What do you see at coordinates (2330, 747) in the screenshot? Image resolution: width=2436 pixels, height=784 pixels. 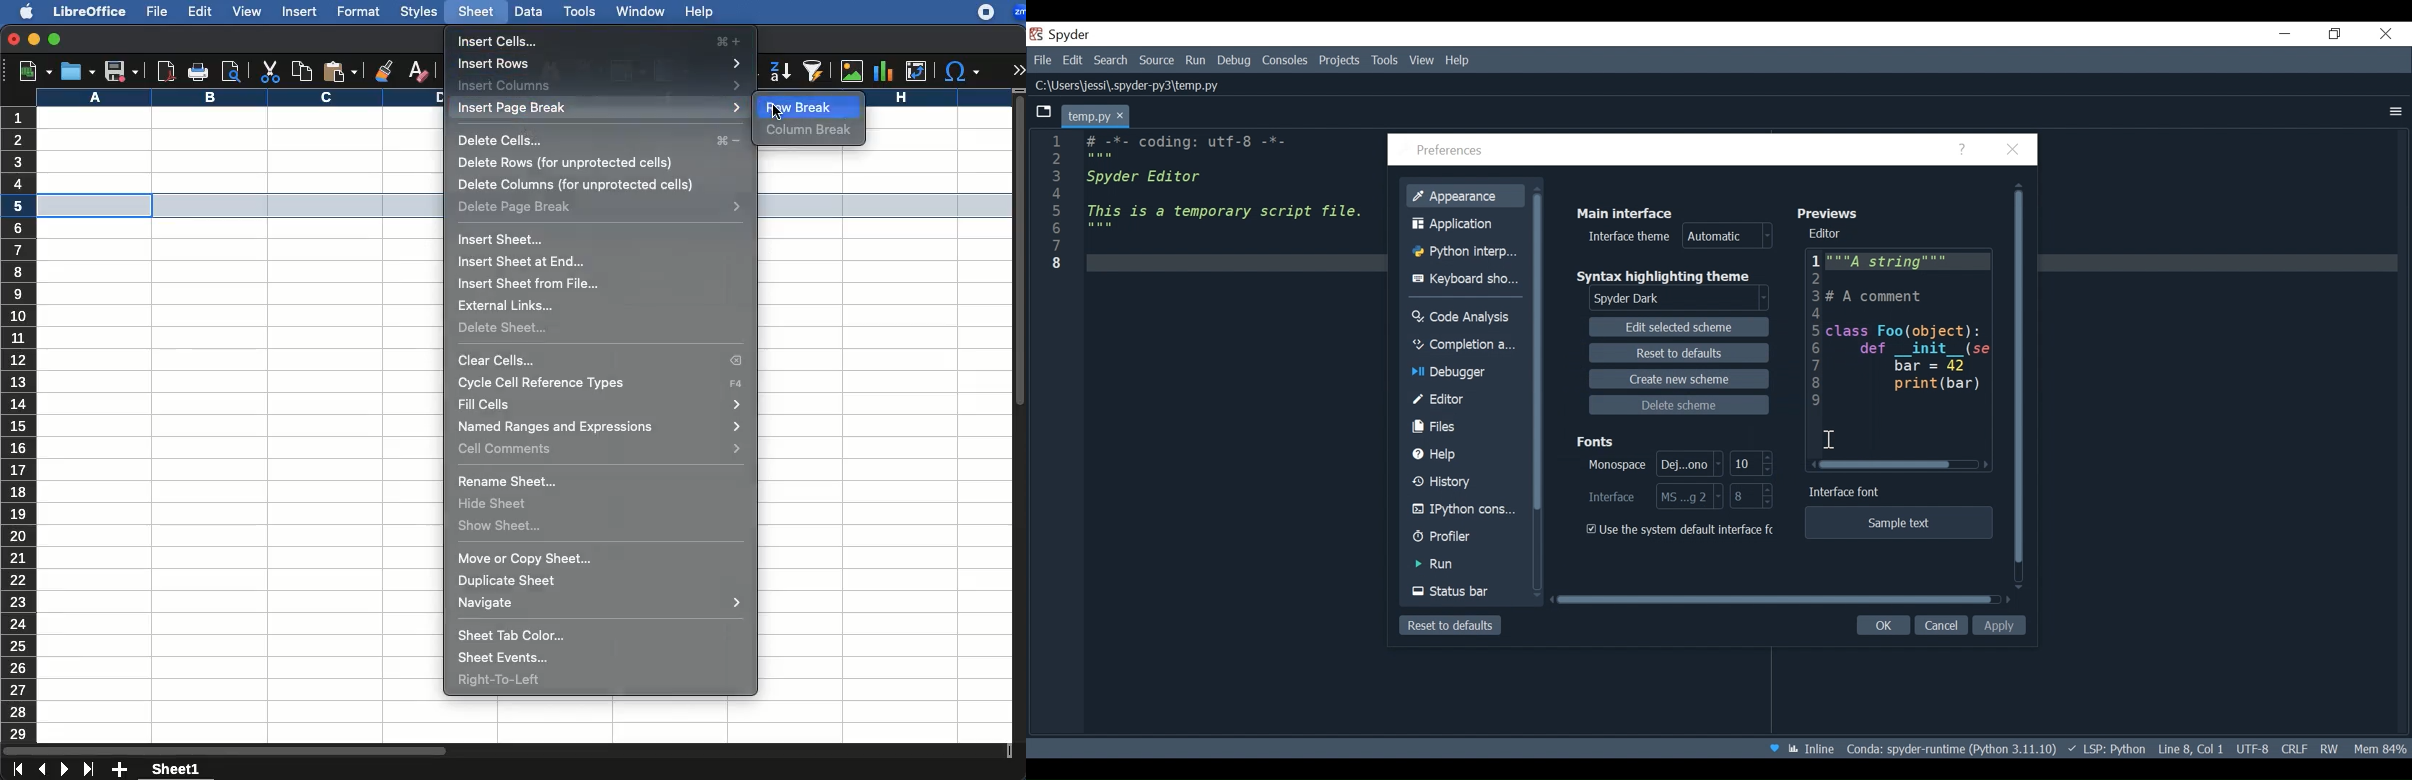 I see `File Permission` at bounding box center [2330, 747].